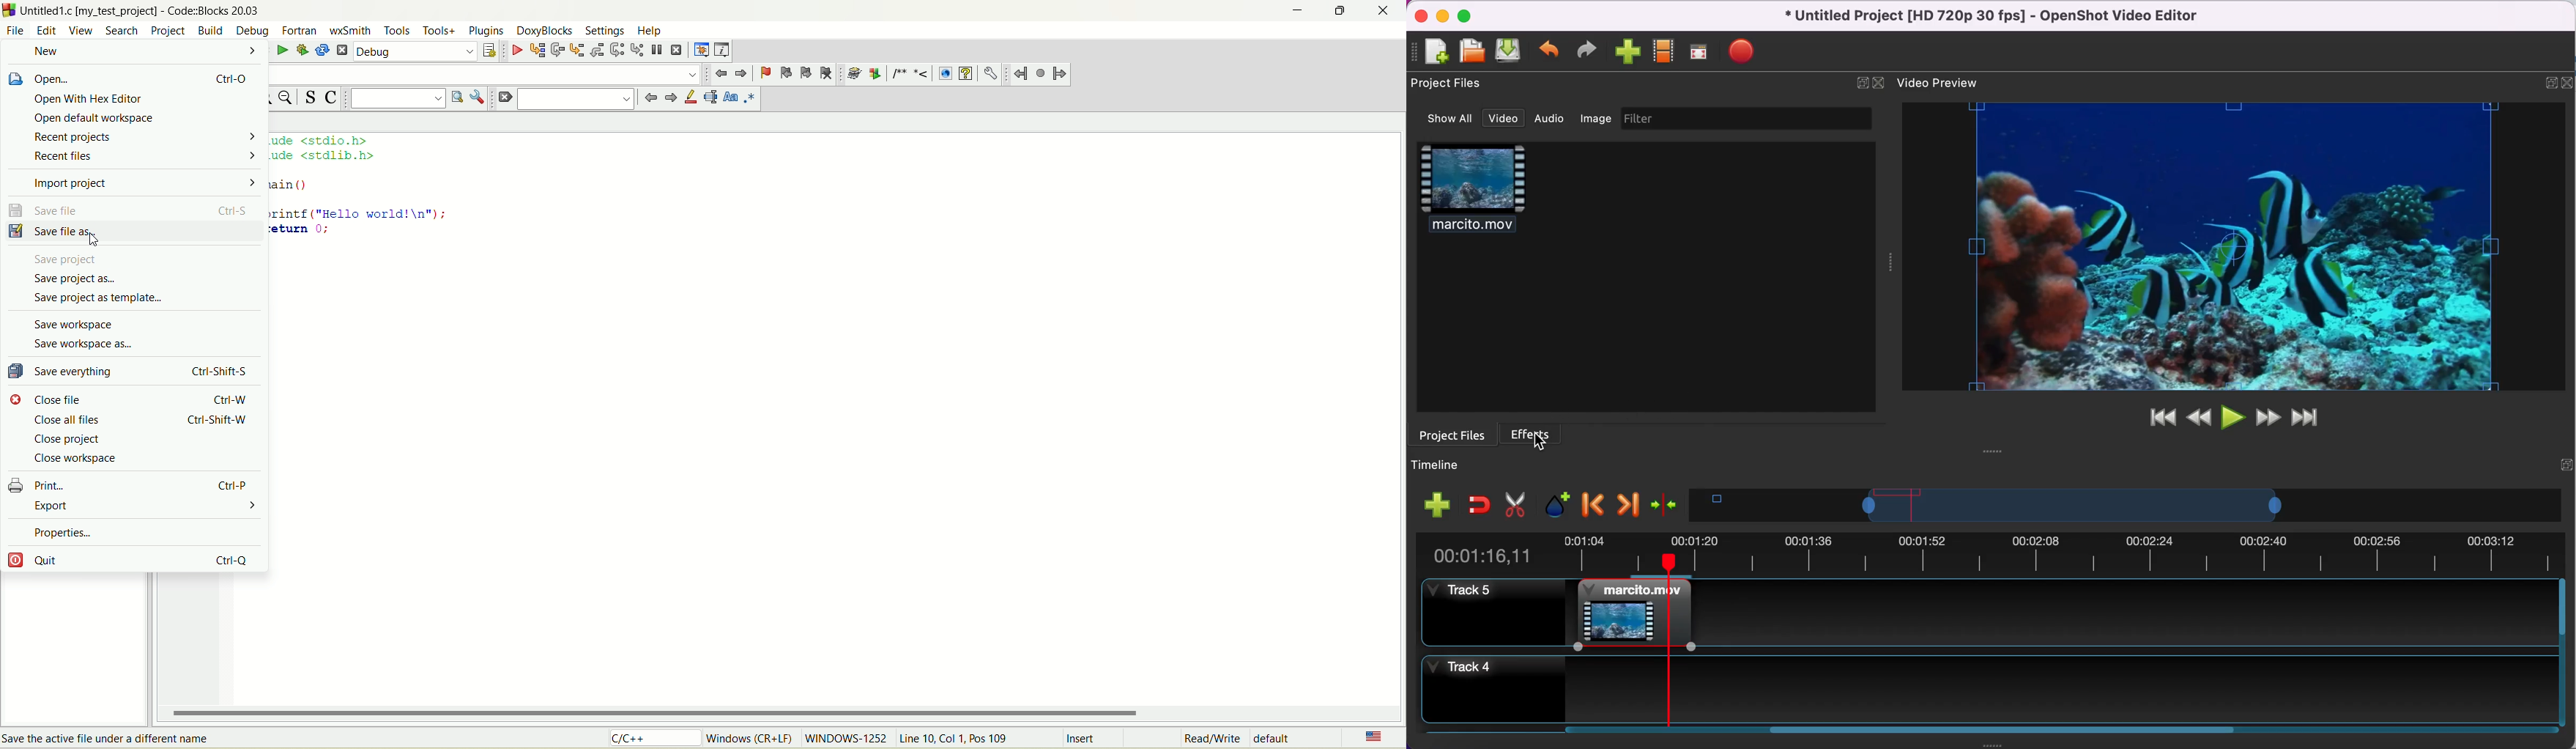 This screenshot has height=756, width=2576. What do you see at coordinates (516, 51) in the screenshot?
I see `debug` at bounding box center [516, 51].